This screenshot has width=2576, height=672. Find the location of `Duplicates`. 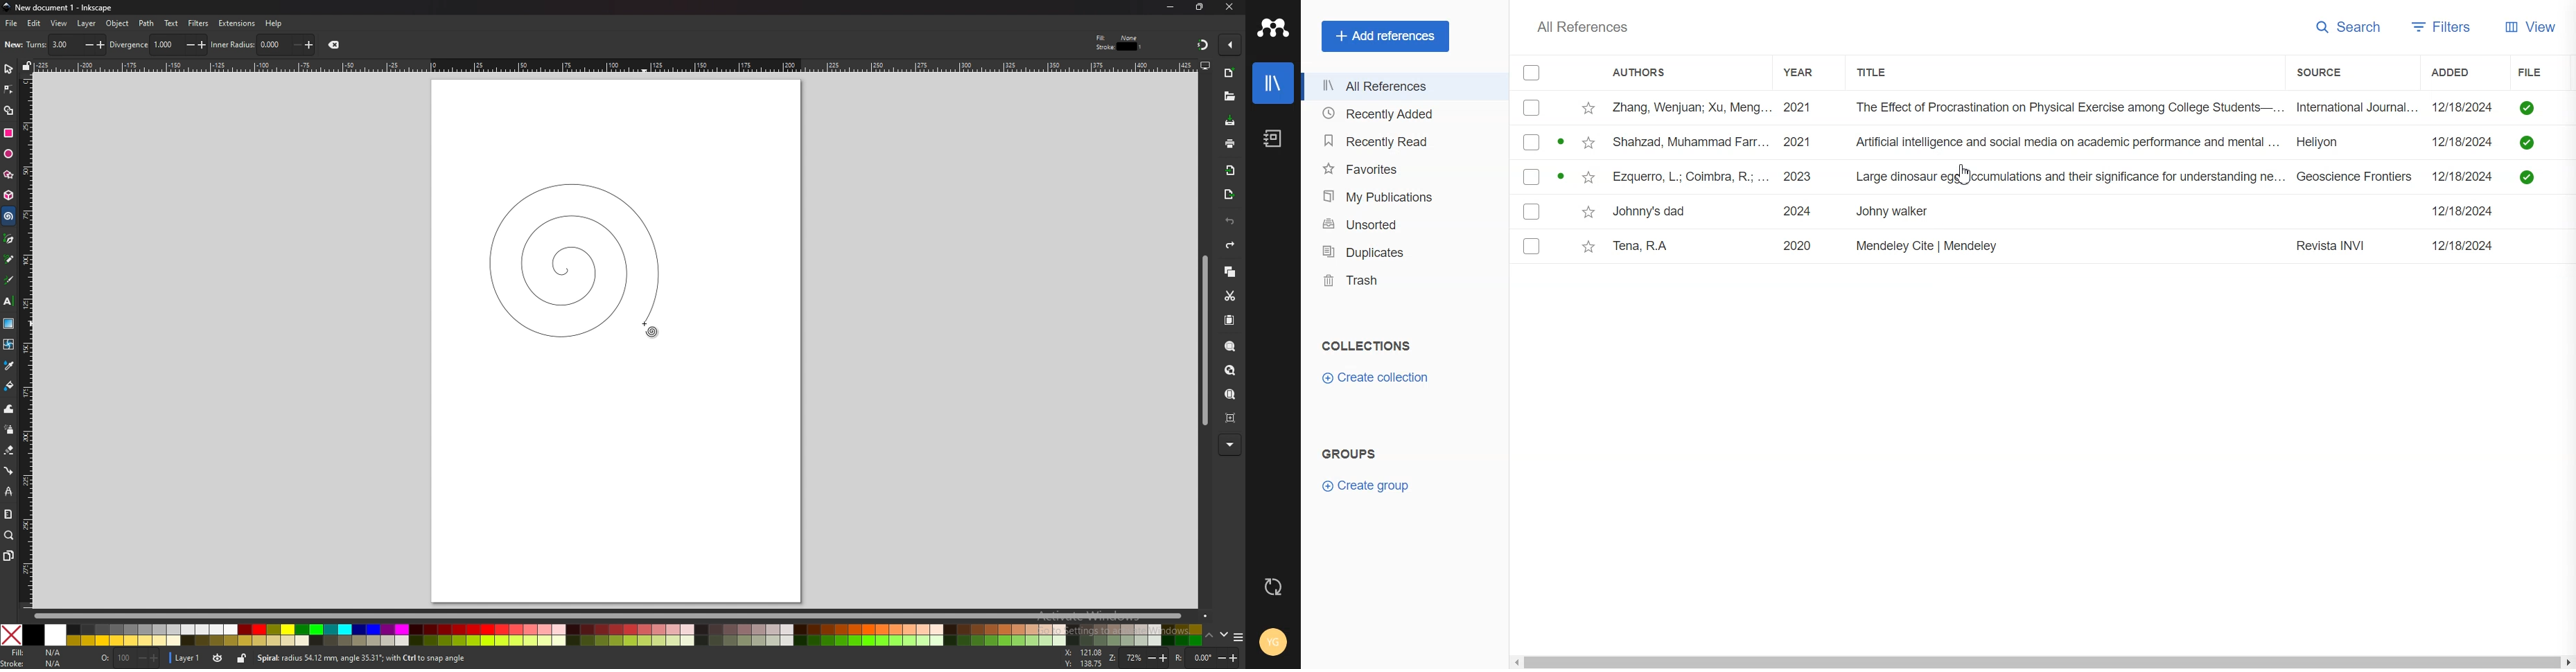

Duplicates is located at coordinates (1403, 251).